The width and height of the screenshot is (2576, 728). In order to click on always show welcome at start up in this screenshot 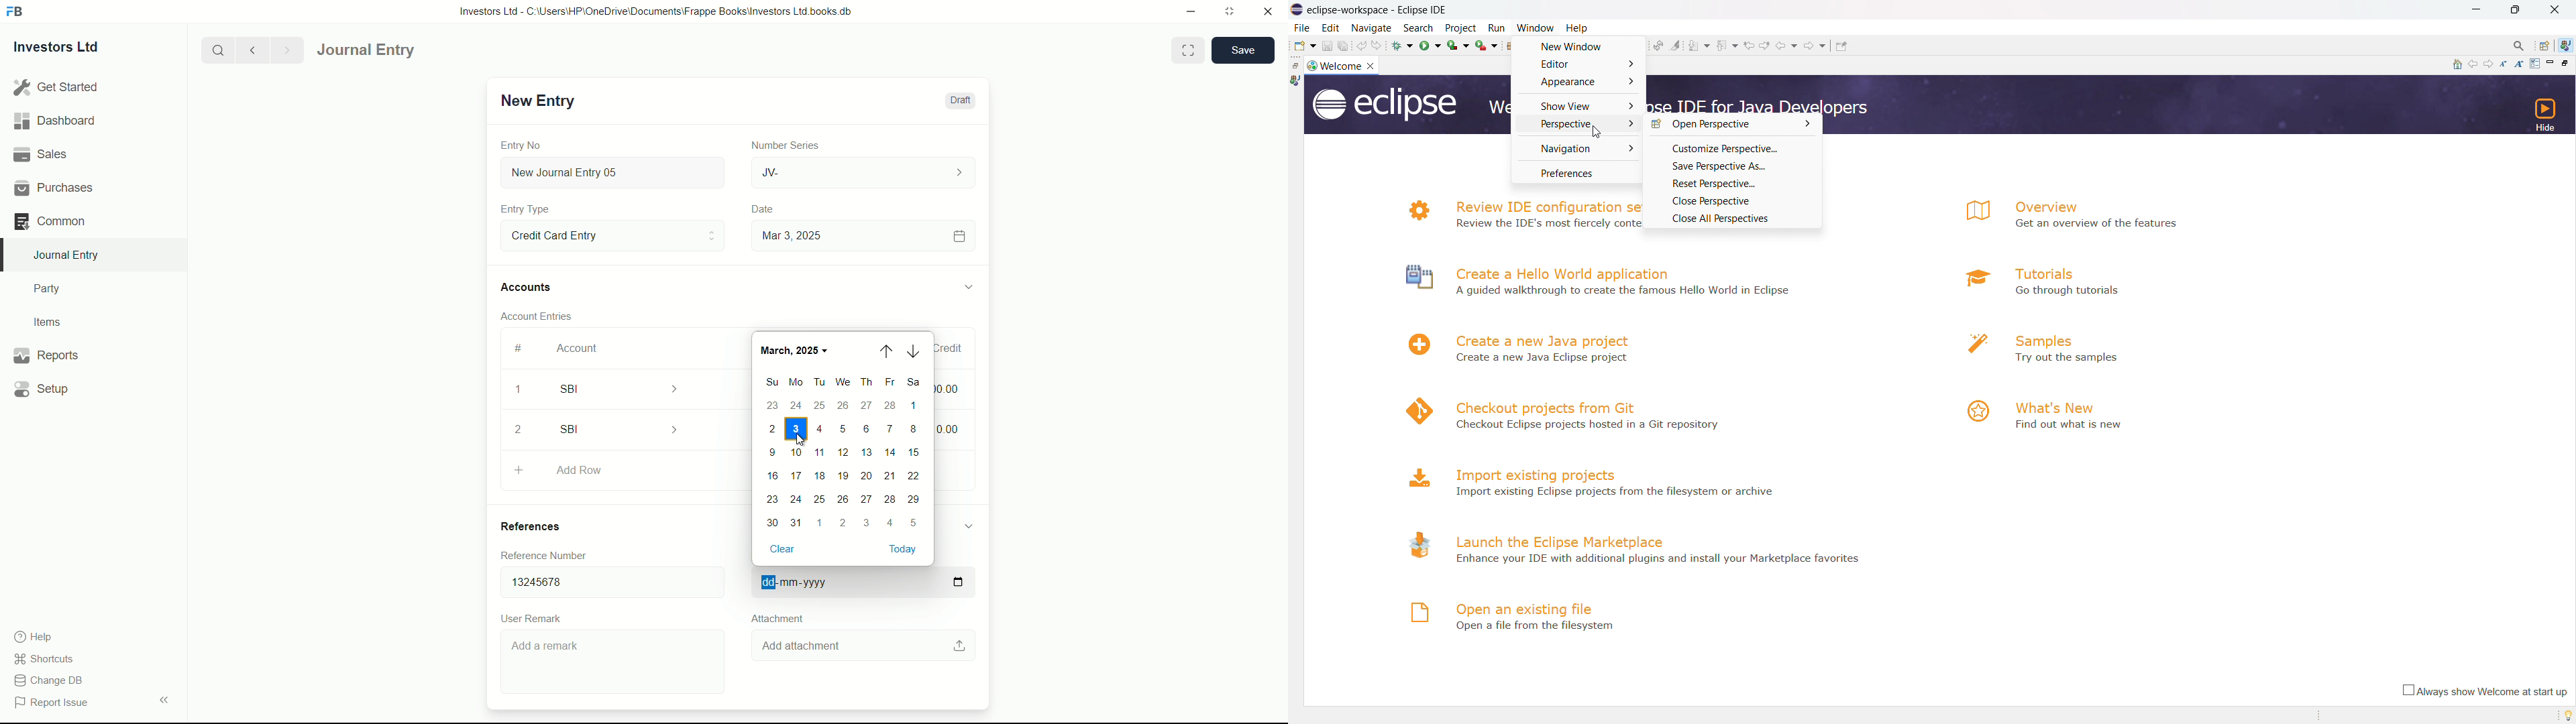, I will do `click(2482, 691)`.